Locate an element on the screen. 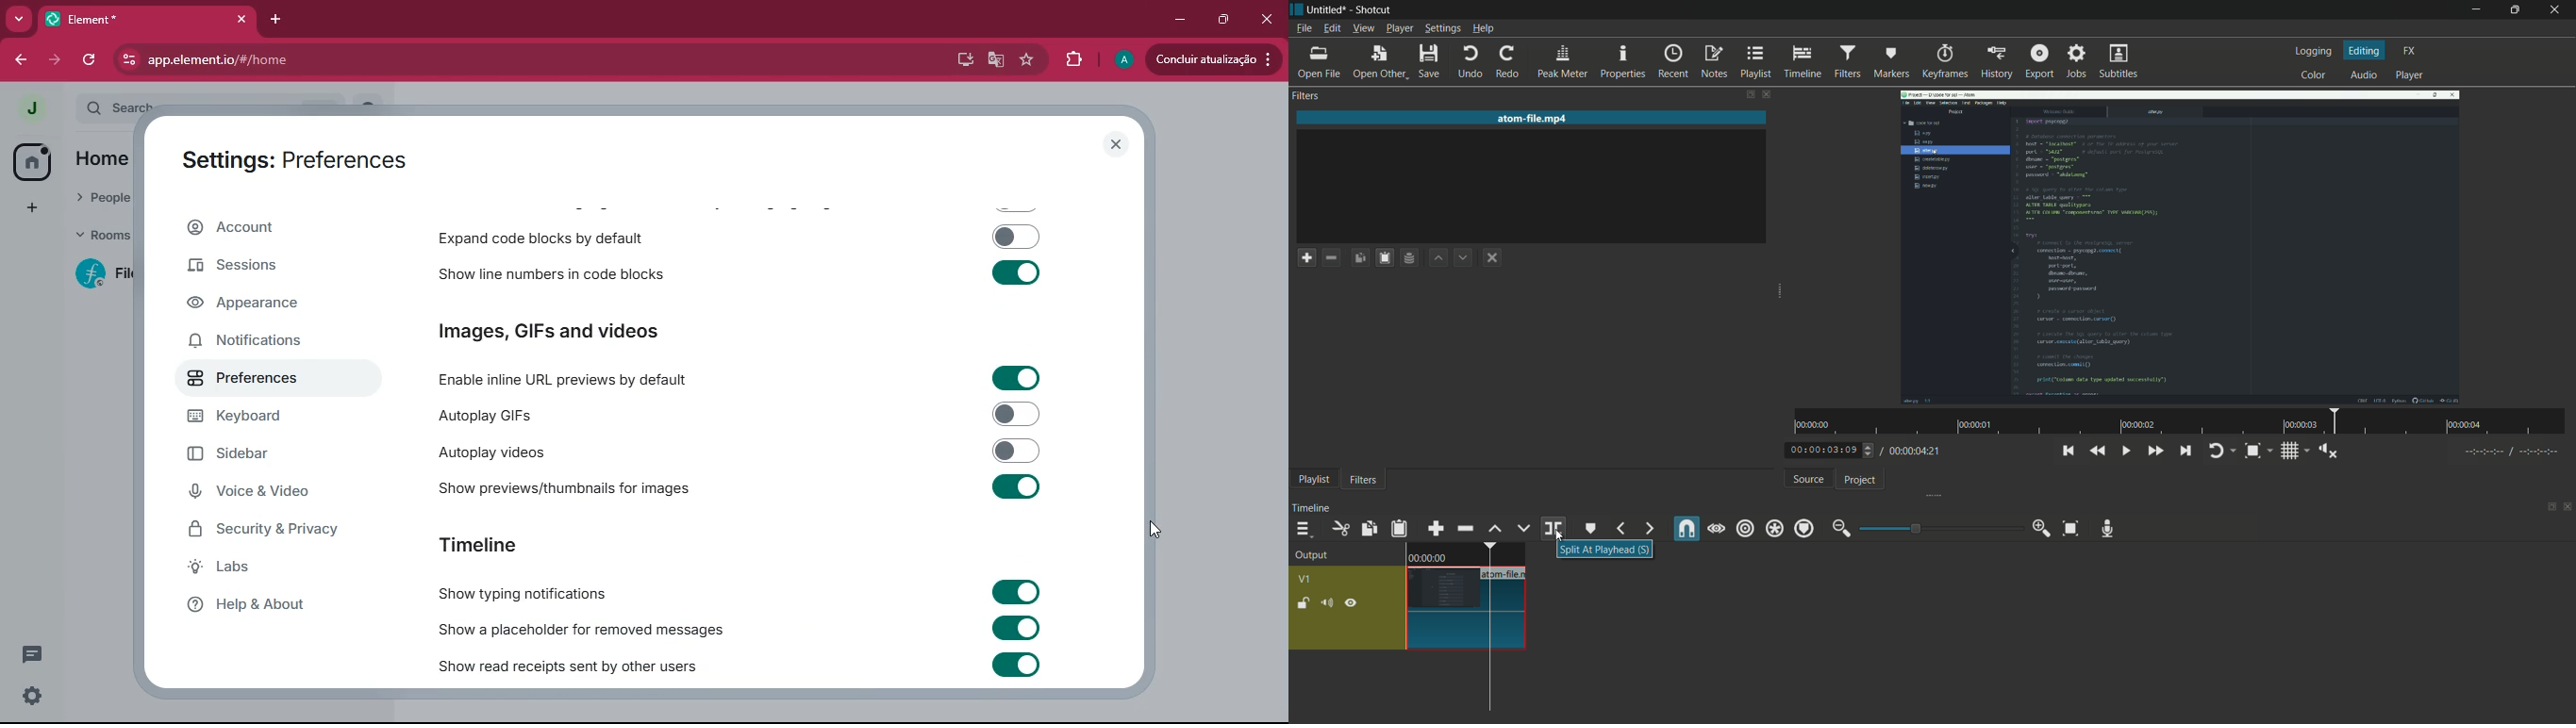  toggle zoom is located at coordinates (2253, 451).